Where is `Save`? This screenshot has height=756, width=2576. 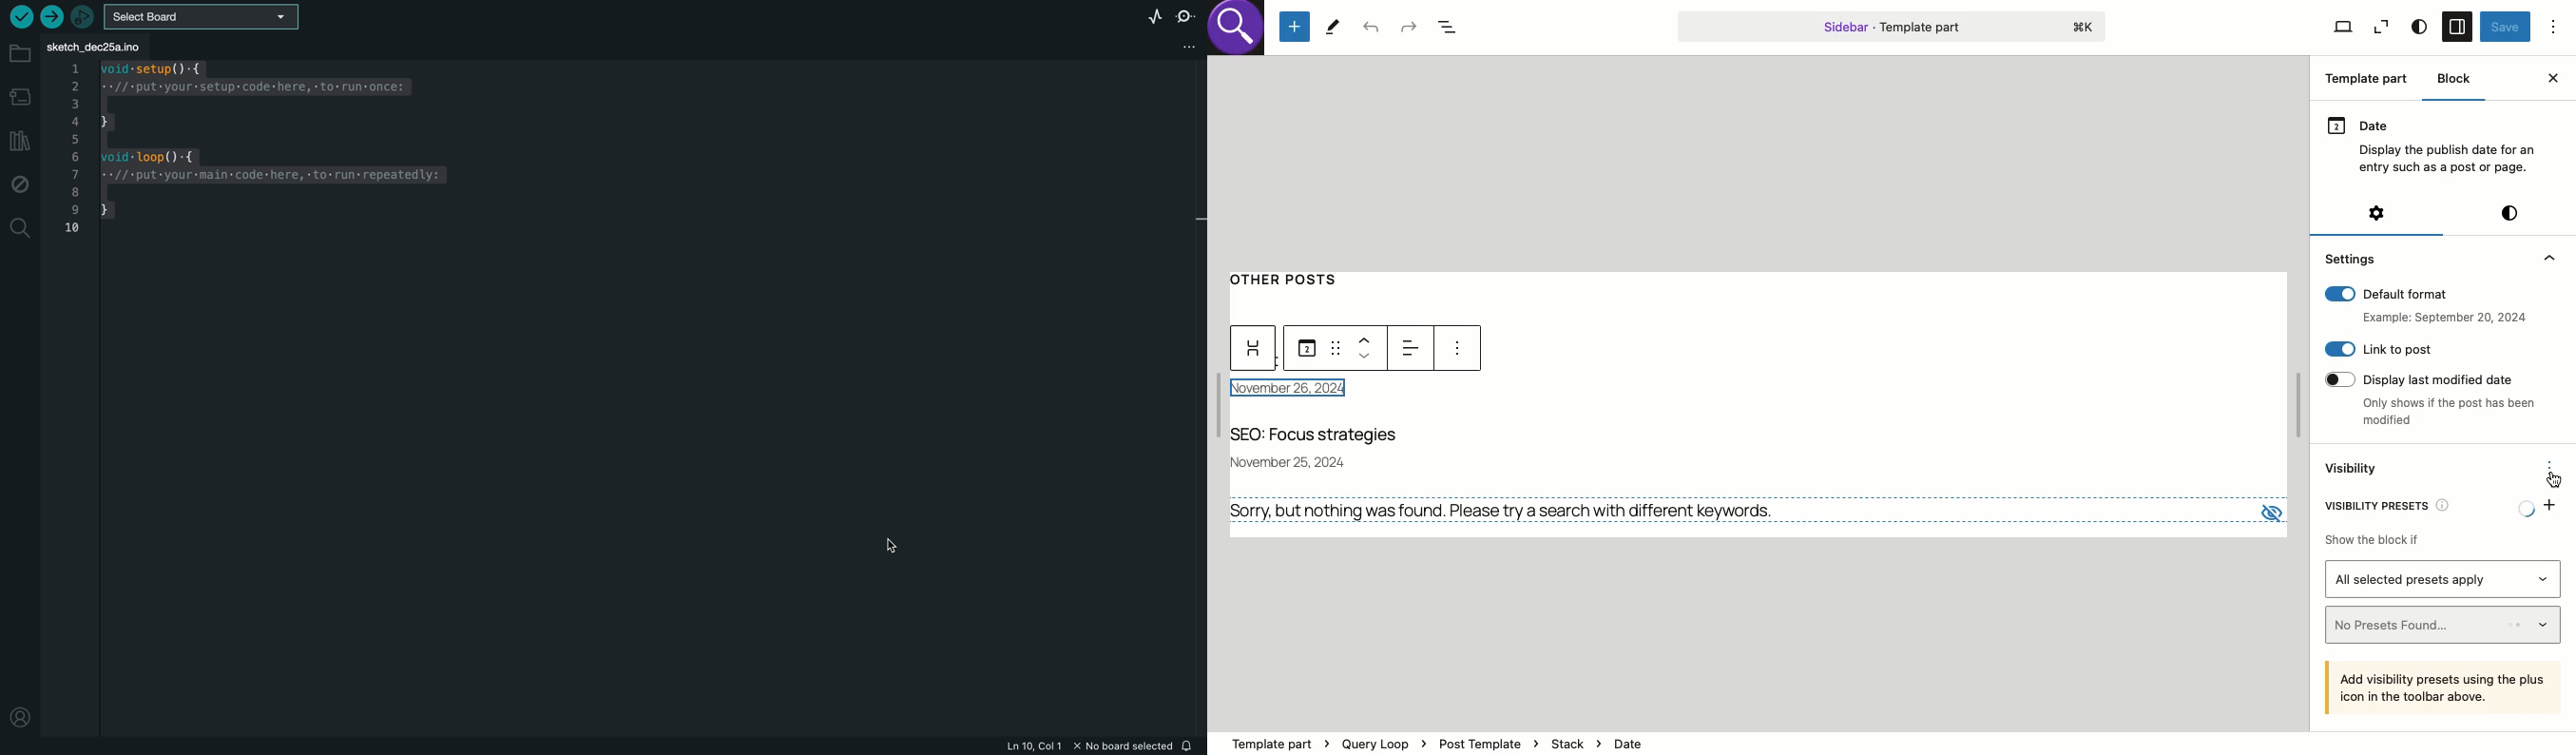 Save is located at coordinates (2505, 28).